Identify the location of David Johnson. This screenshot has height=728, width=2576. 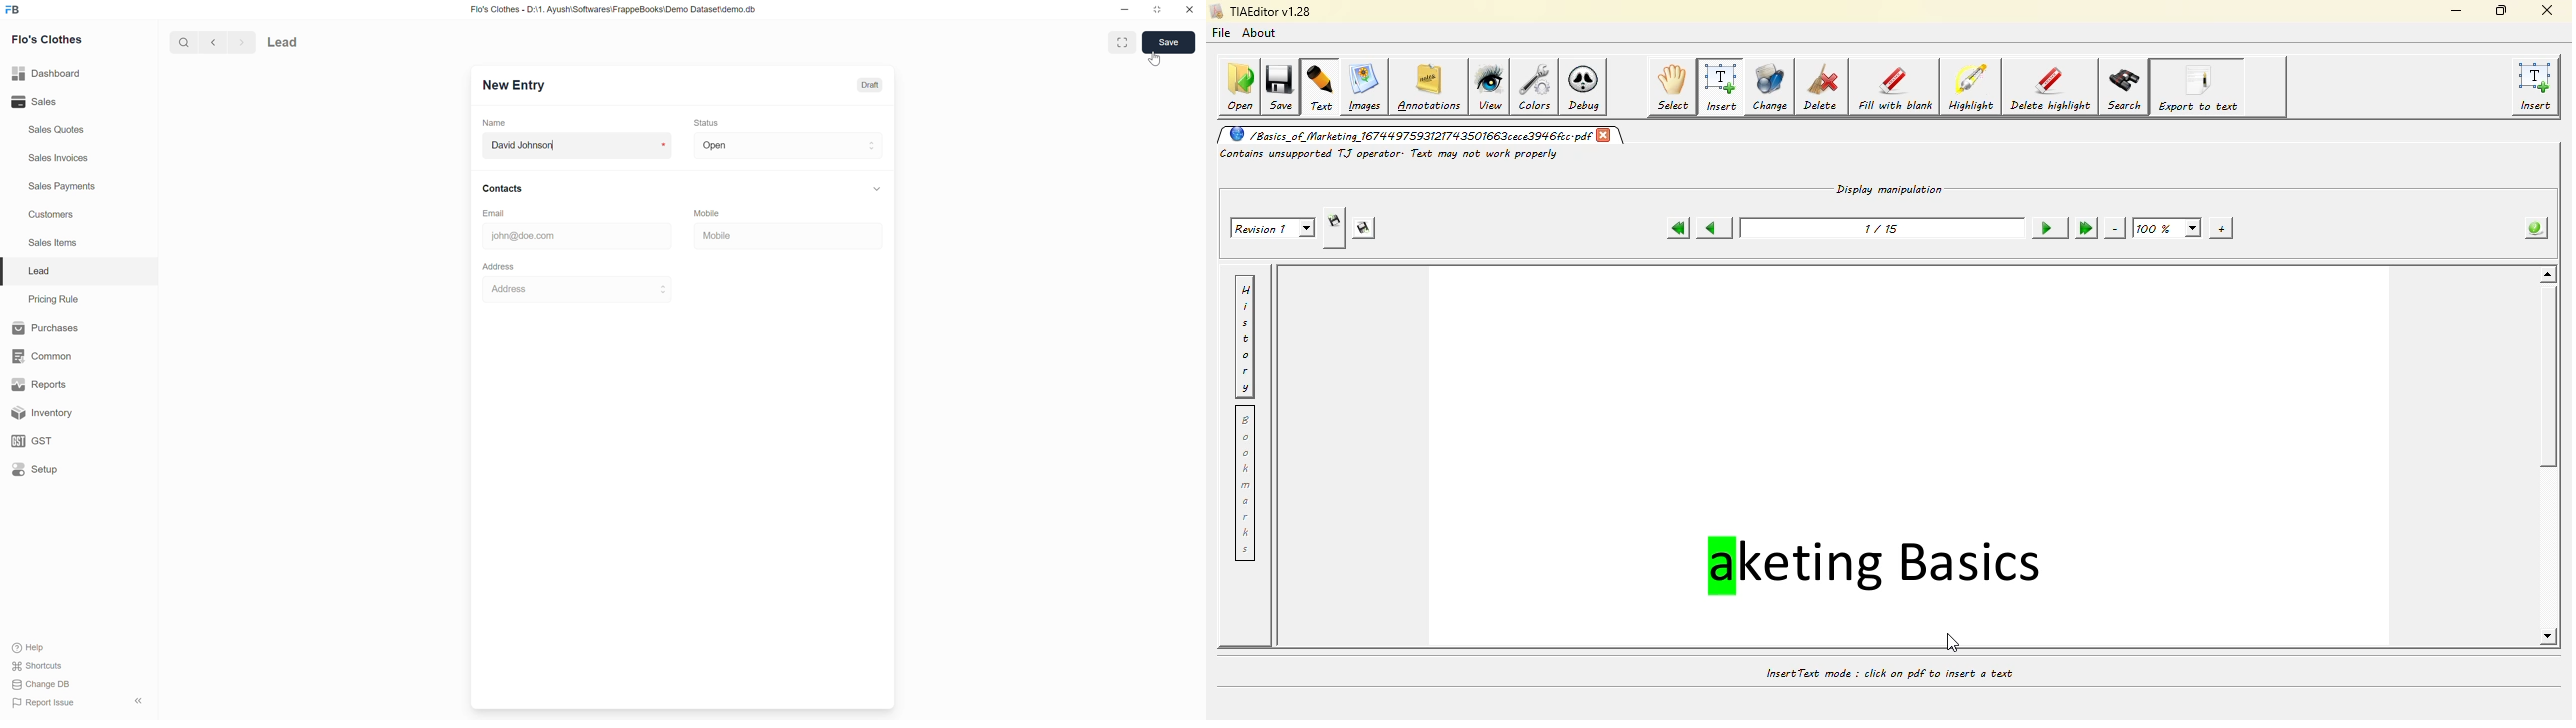
(579, 147).